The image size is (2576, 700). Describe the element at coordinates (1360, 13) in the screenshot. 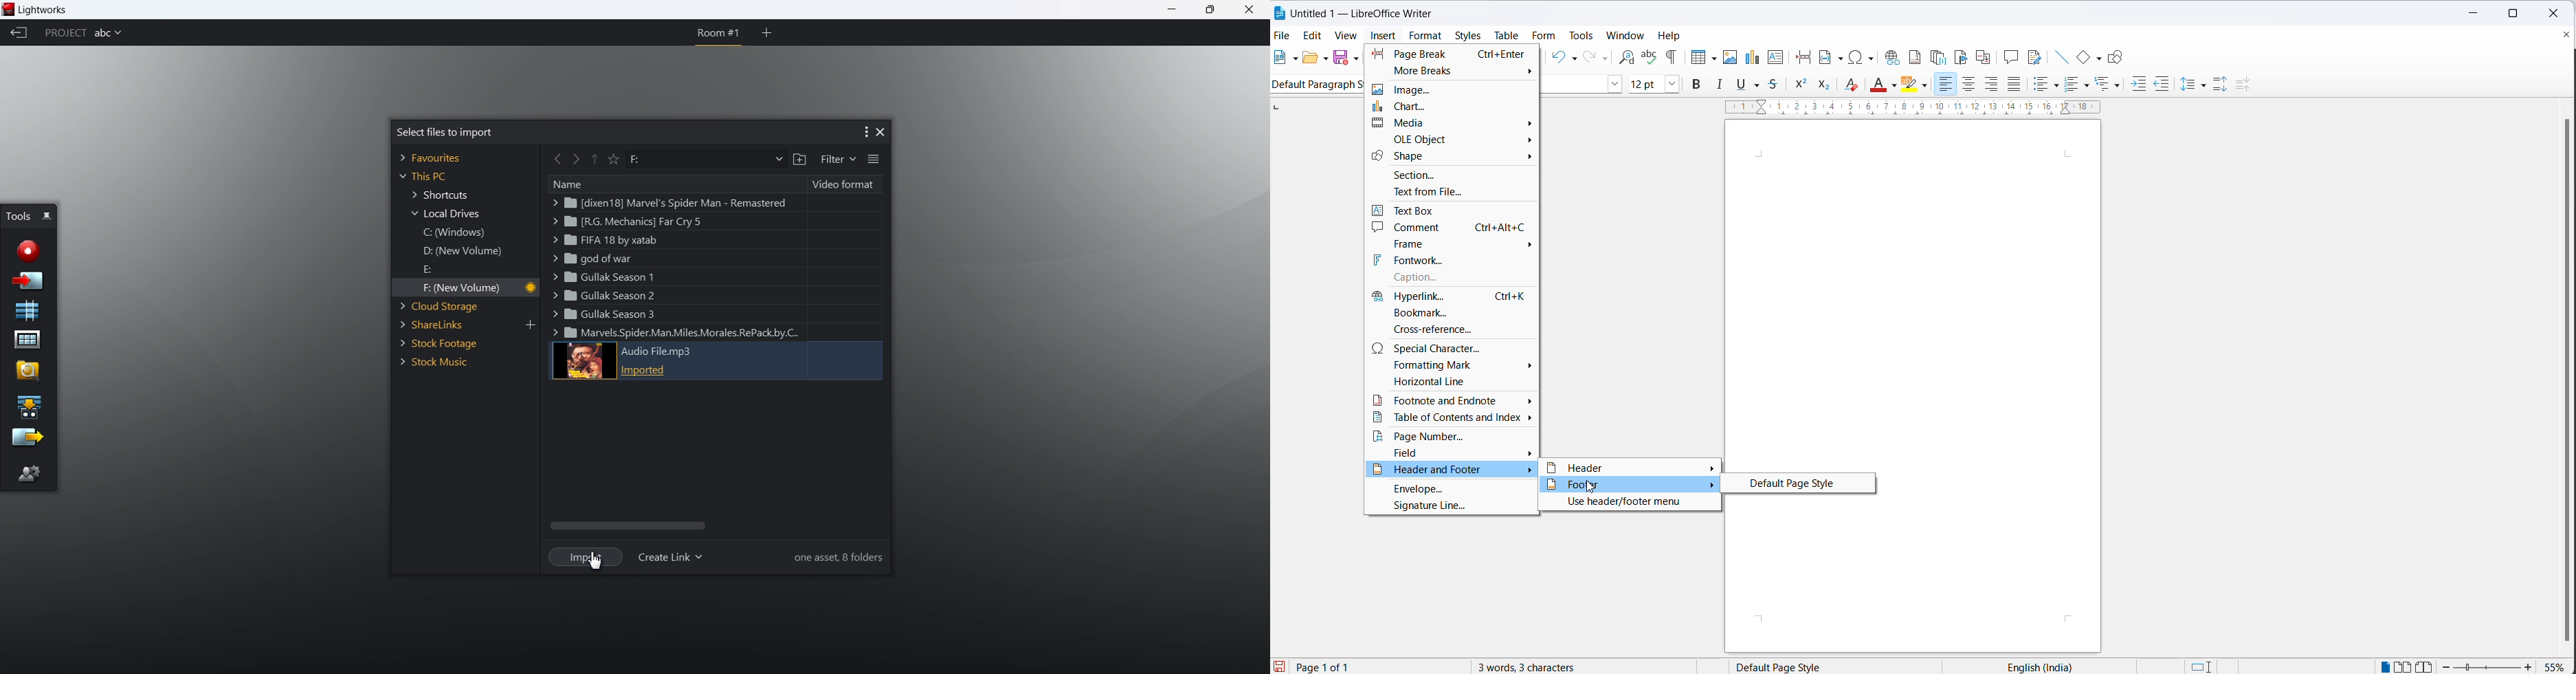

I see `Untitled 1 - Litre Office Writer` at that location.